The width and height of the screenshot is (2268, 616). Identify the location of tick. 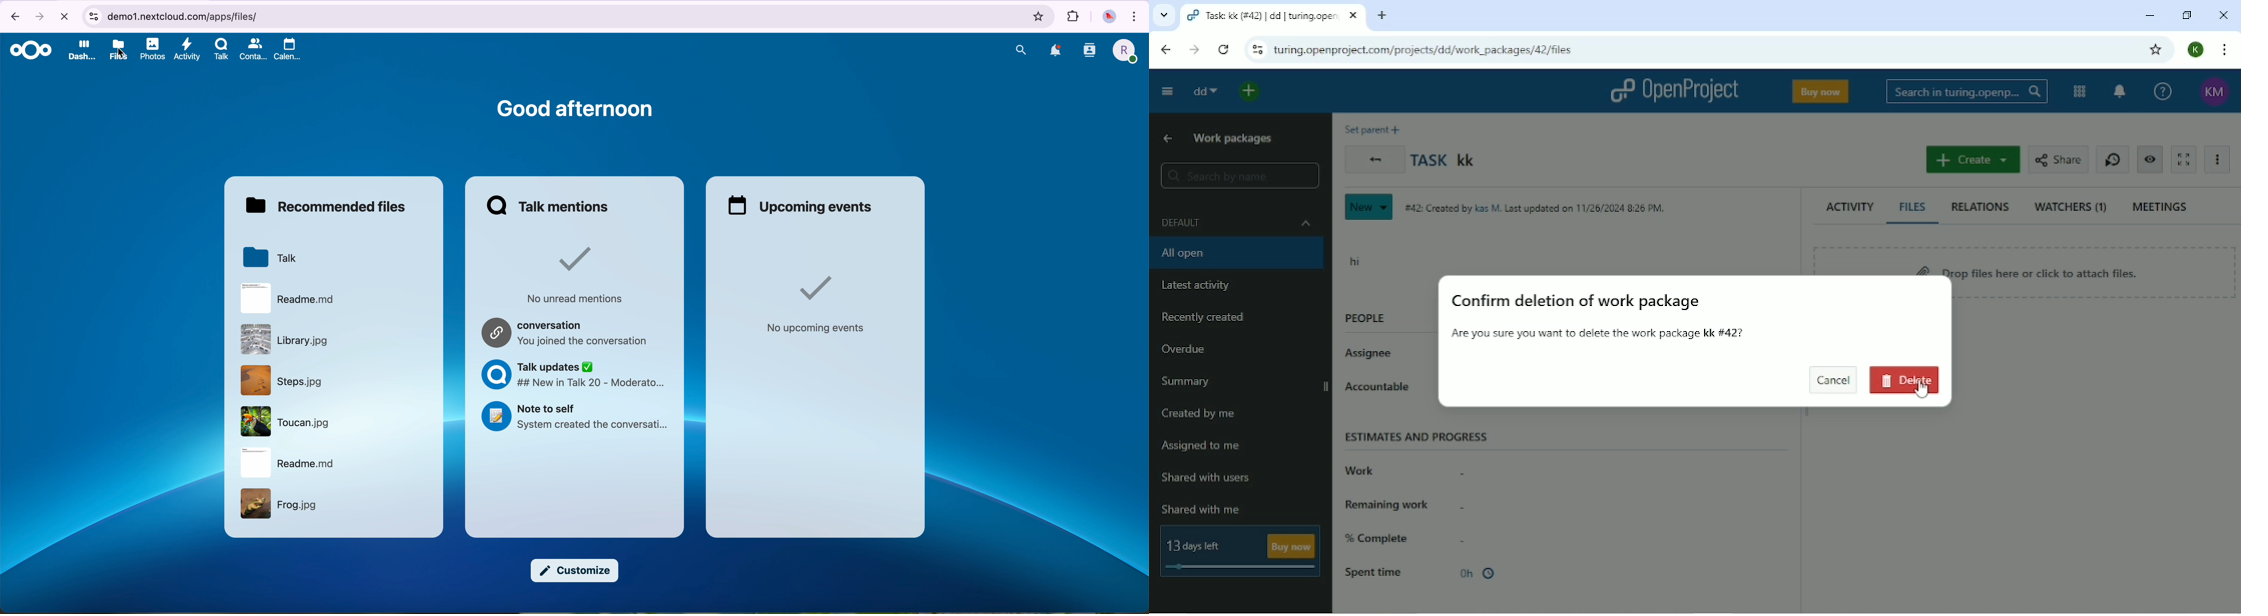
(570, 257).